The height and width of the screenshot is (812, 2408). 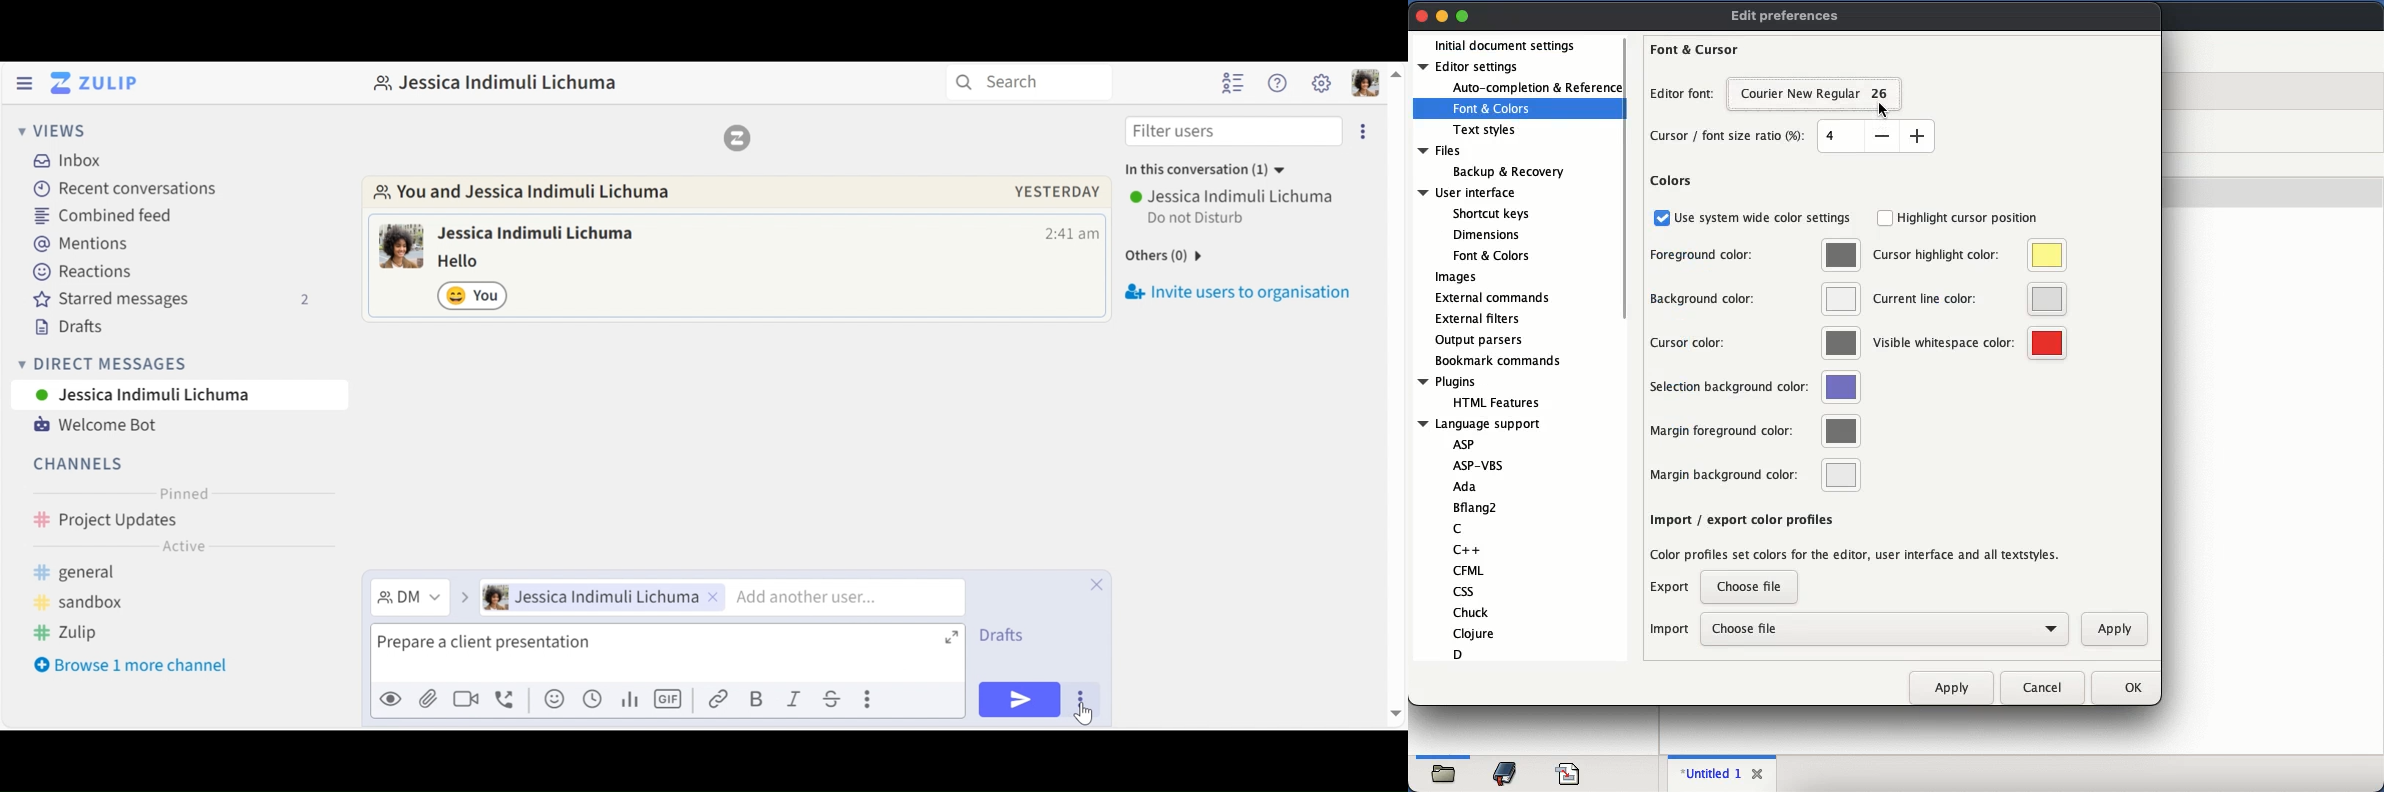 I want to click on Chuck, so click(x=1473, y=612).